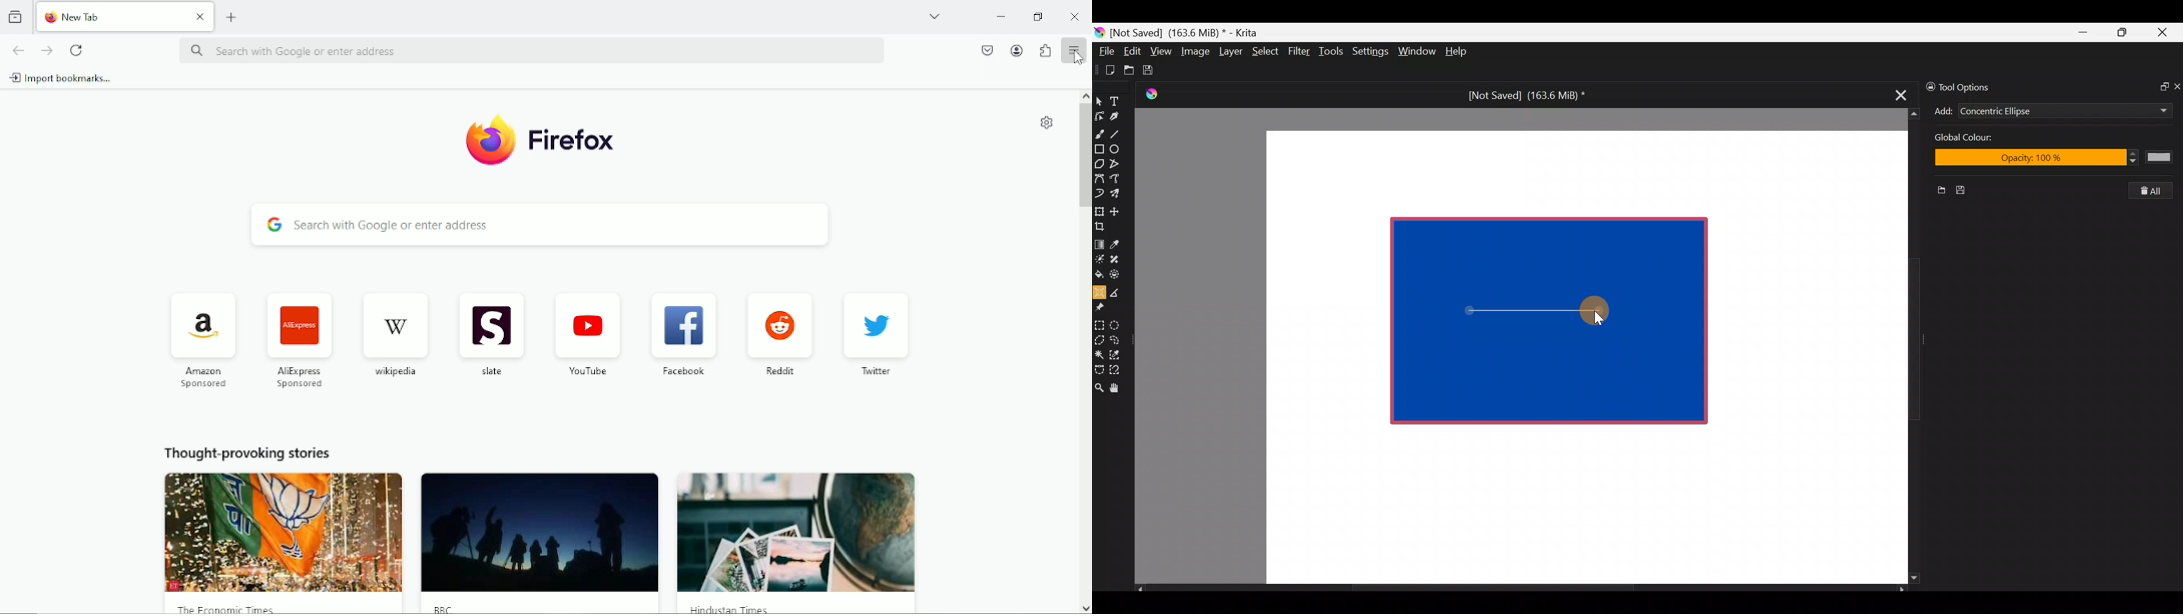  I want to click on facebook, so click(681, 321).